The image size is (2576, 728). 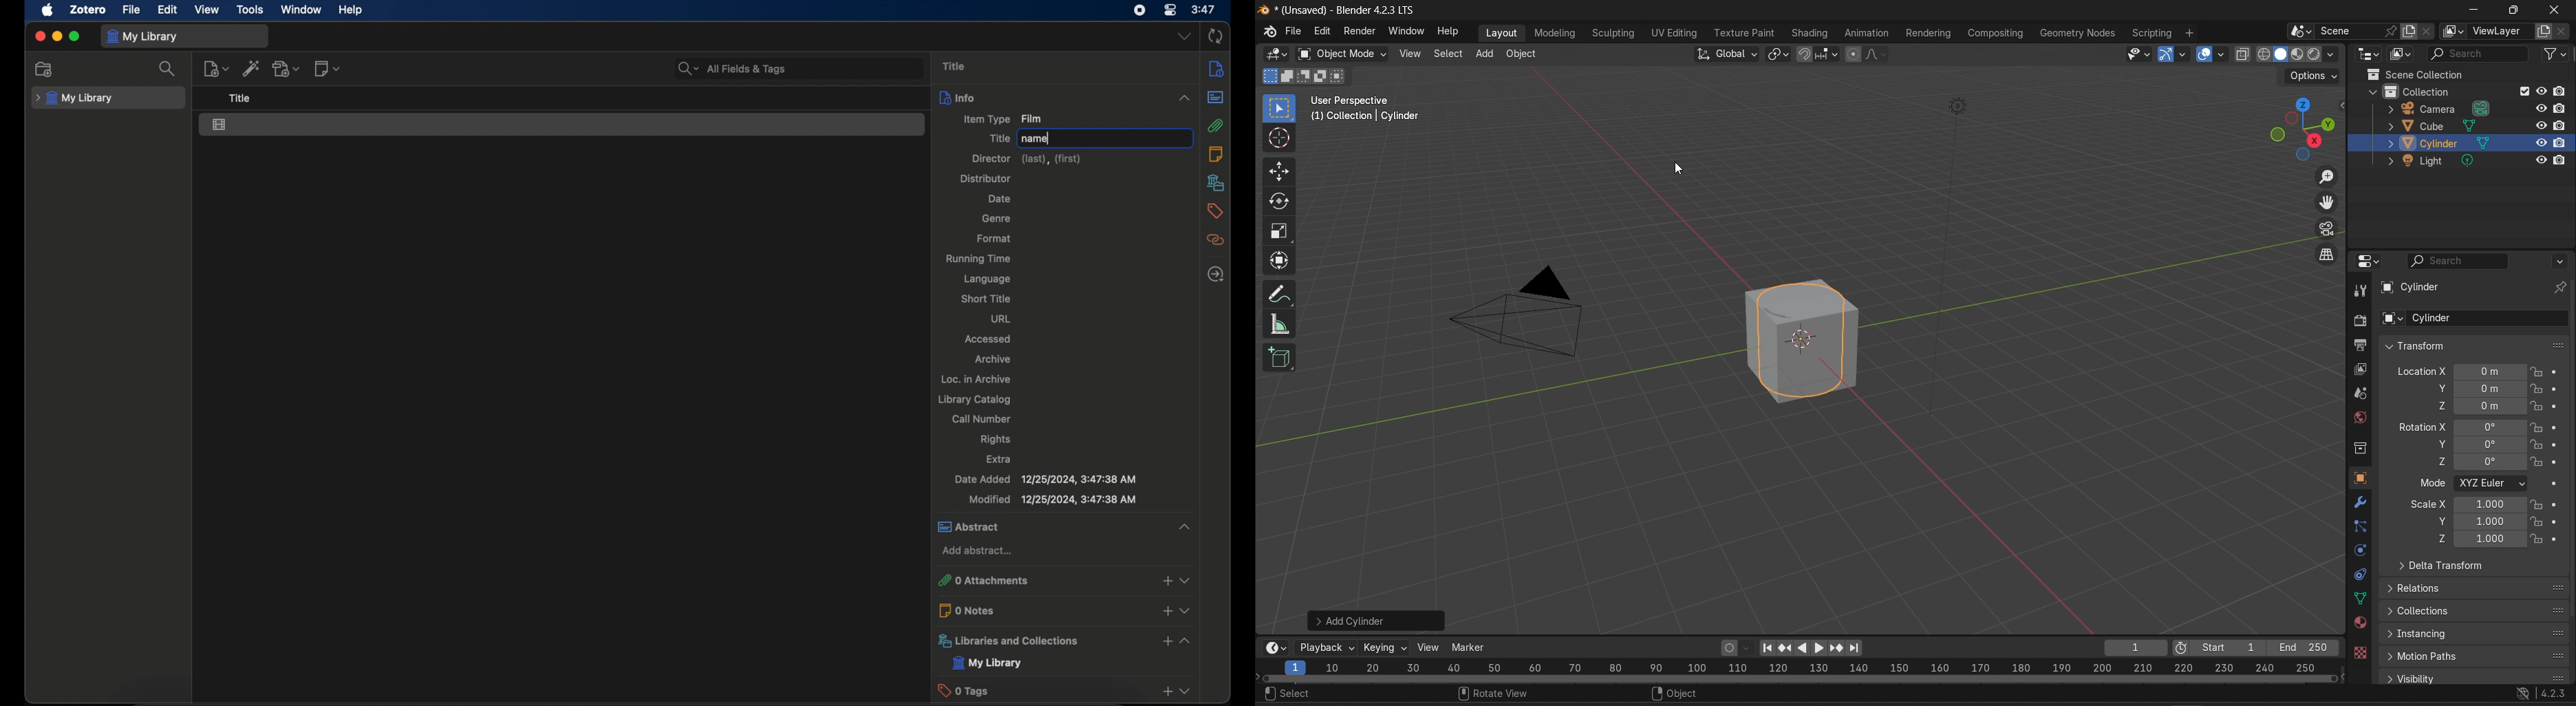 What do you see at coordinates (954, 66) in the screenshot?
I see `title` at bounding box center [954, 66].